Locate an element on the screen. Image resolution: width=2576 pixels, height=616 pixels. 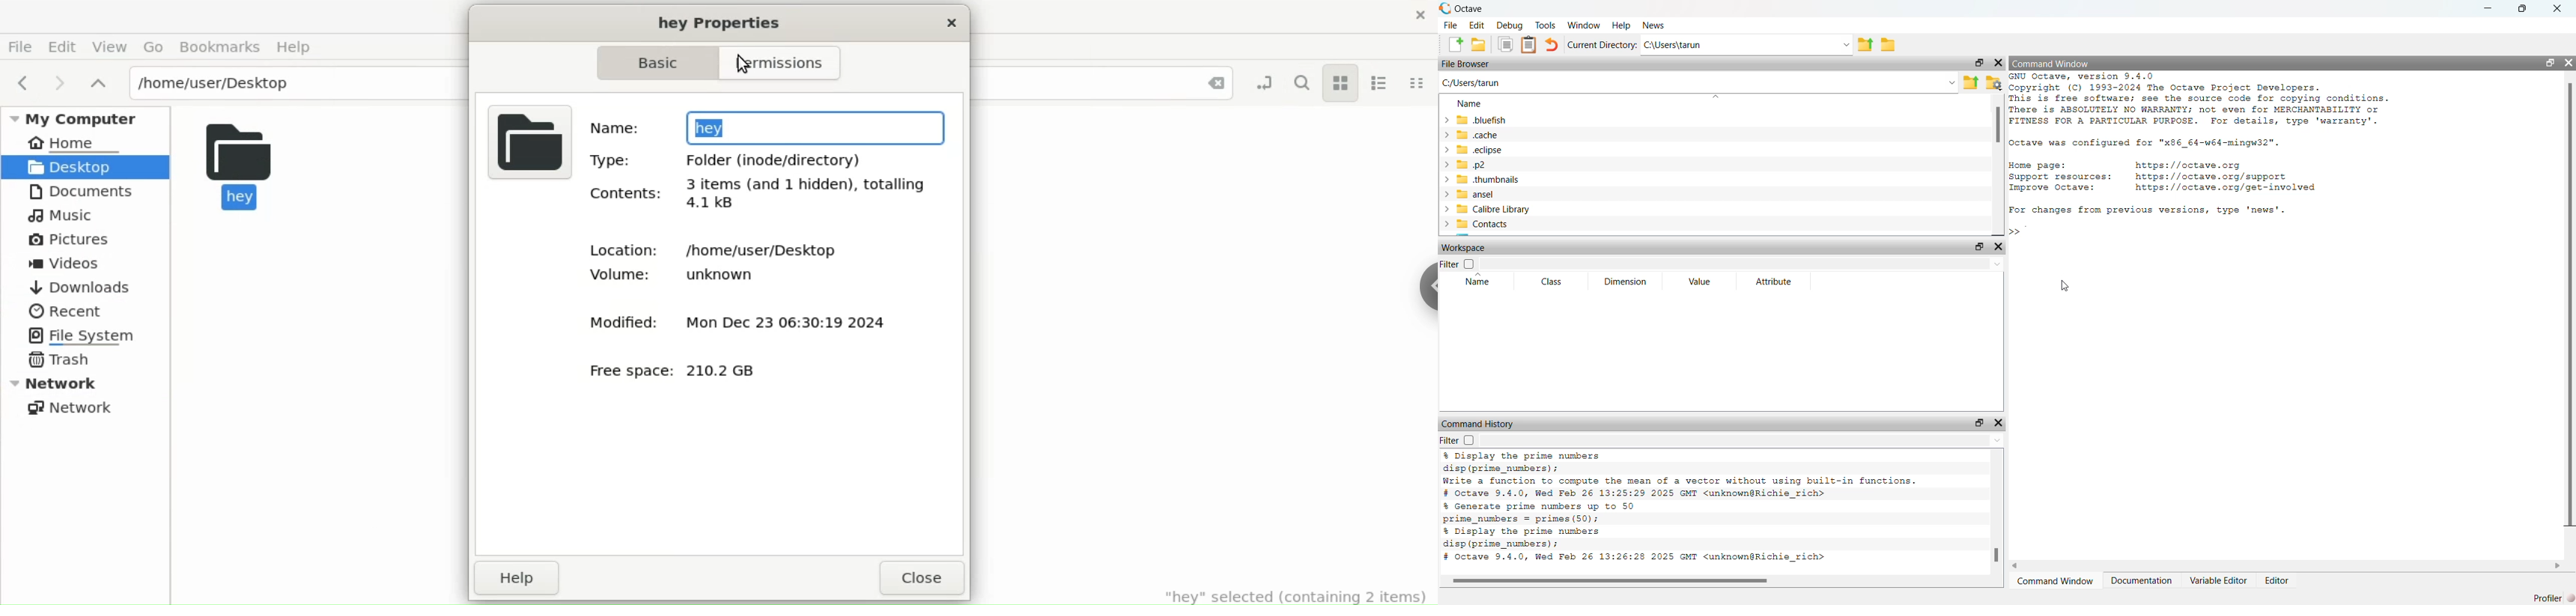
expand/collapse is located at coordinates (1447, 172).